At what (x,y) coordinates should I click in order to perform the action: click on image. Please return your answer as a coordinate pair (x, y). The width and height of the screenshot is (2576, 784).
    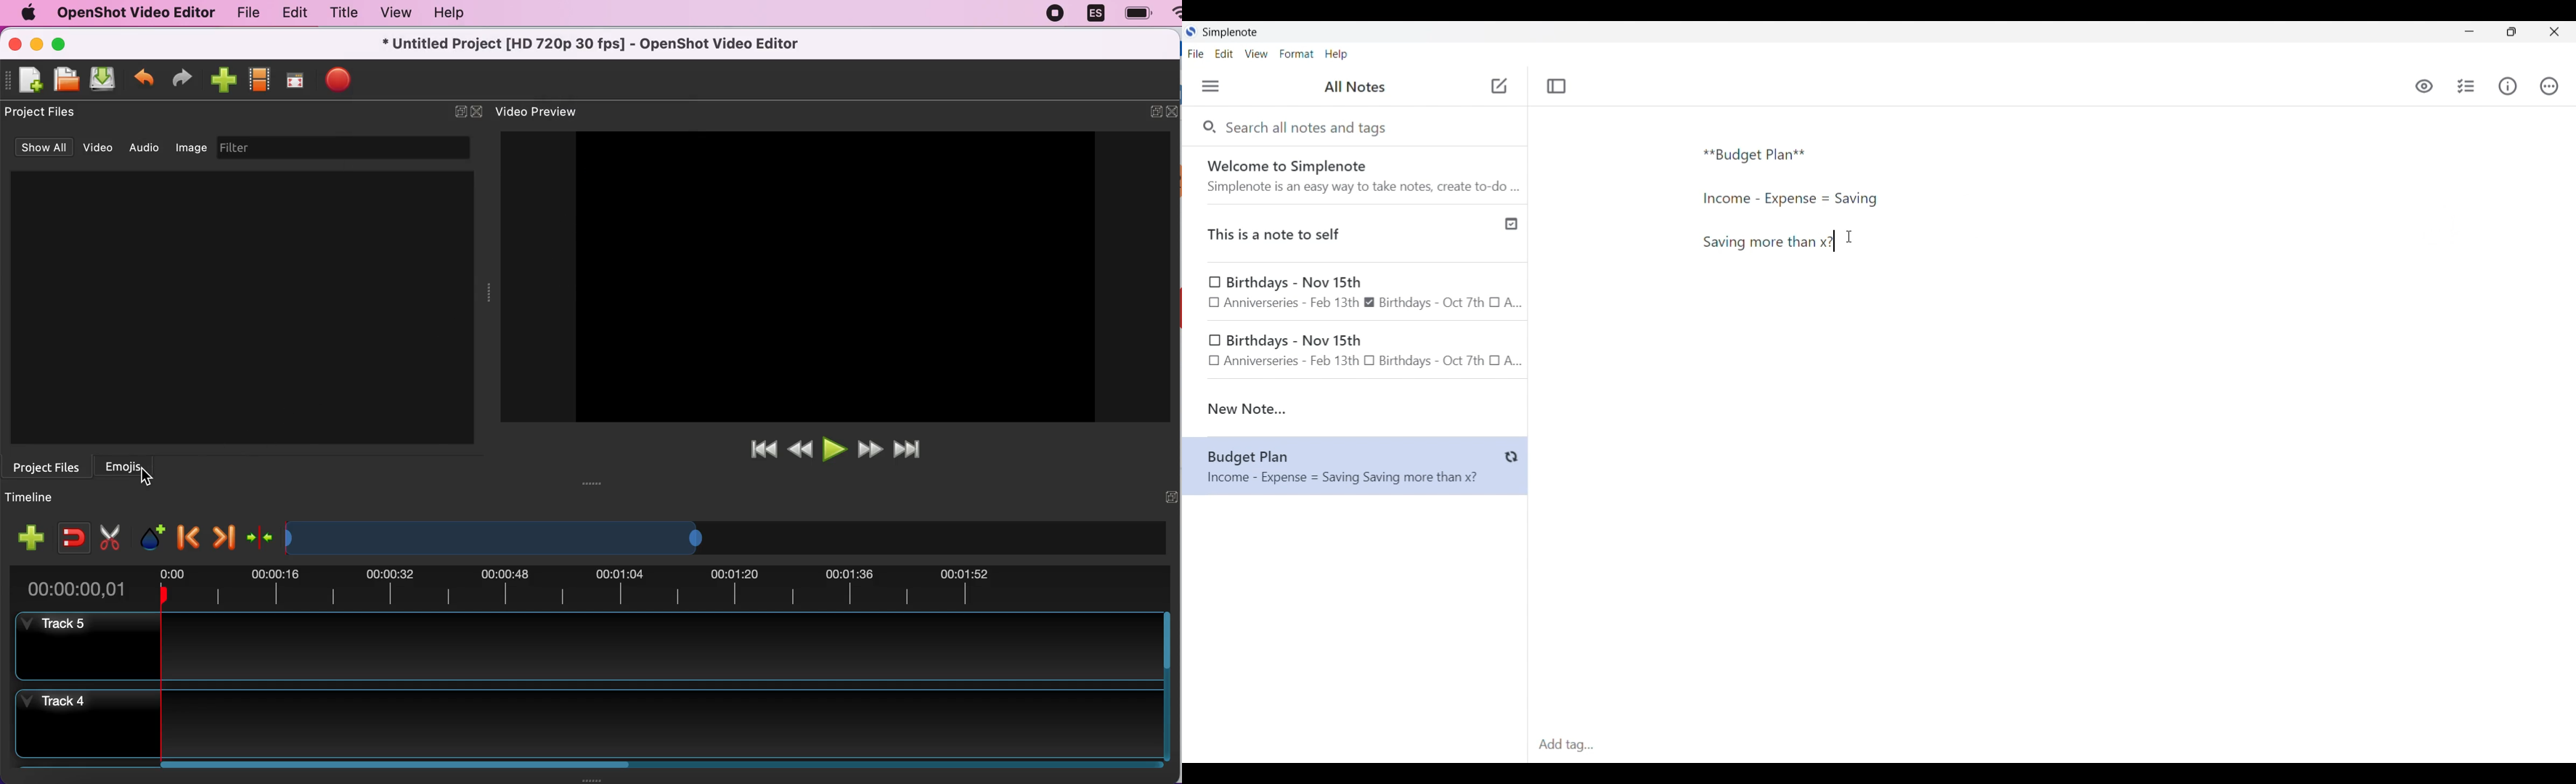
    Looking at the image, I should click on (192, 146).